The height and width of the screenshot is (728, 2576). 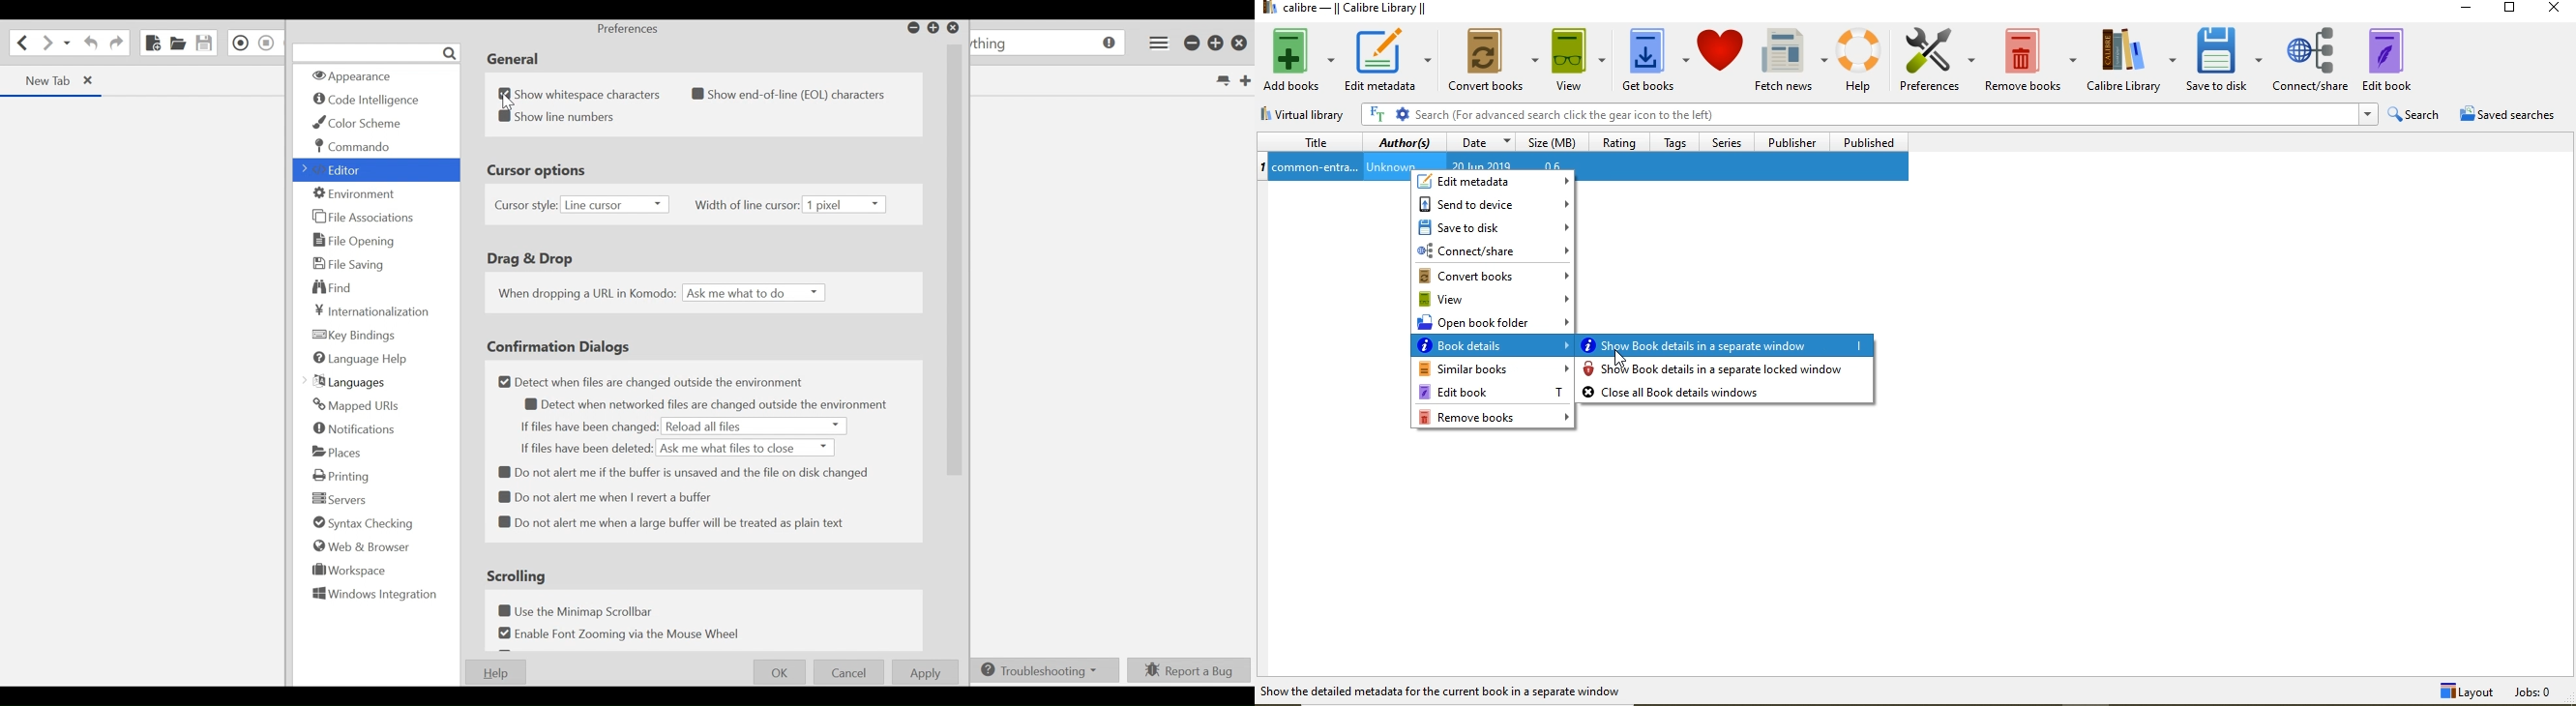 What do you see at coordinates (1579, 59) in the screenshot?
I see `view` at bounding box center [1579, 59].